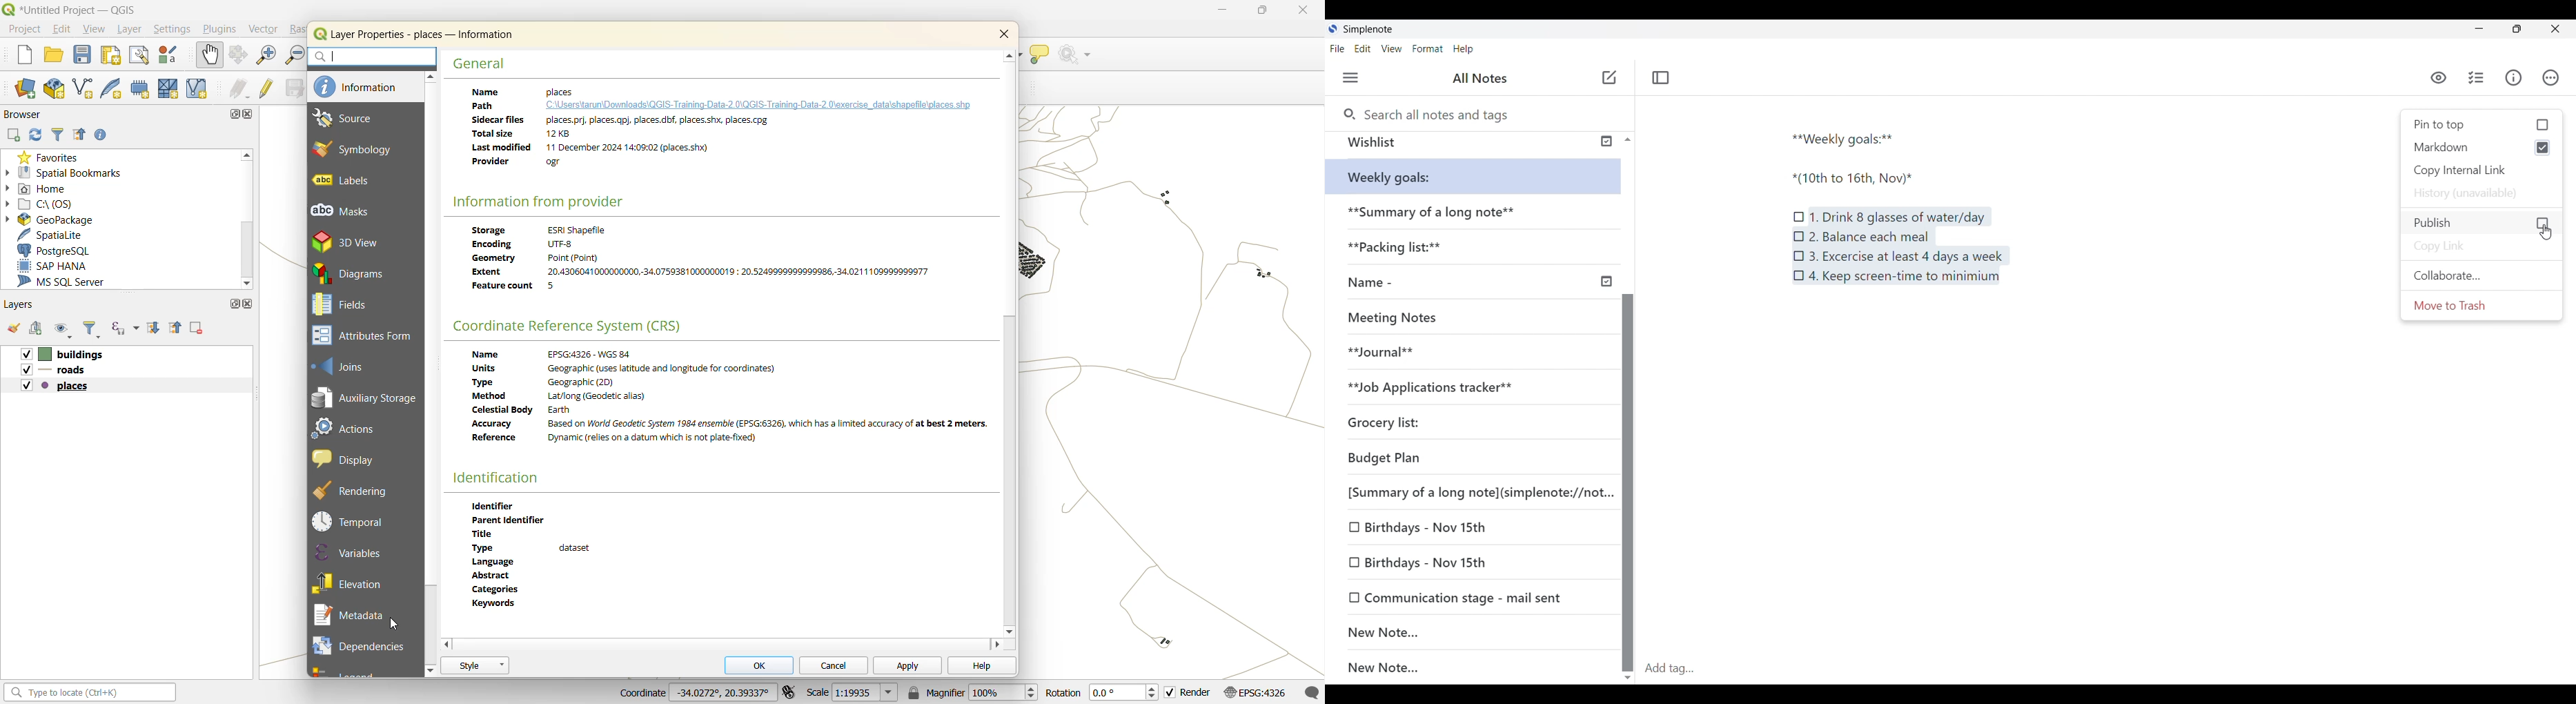 The height and width of the screenshot is (728, 2576). What do you see at coordinates (1472, 491) in the screenshot?
I see `[Summary of a long note](simplenote://not.` at bounding box center [1472, 491].